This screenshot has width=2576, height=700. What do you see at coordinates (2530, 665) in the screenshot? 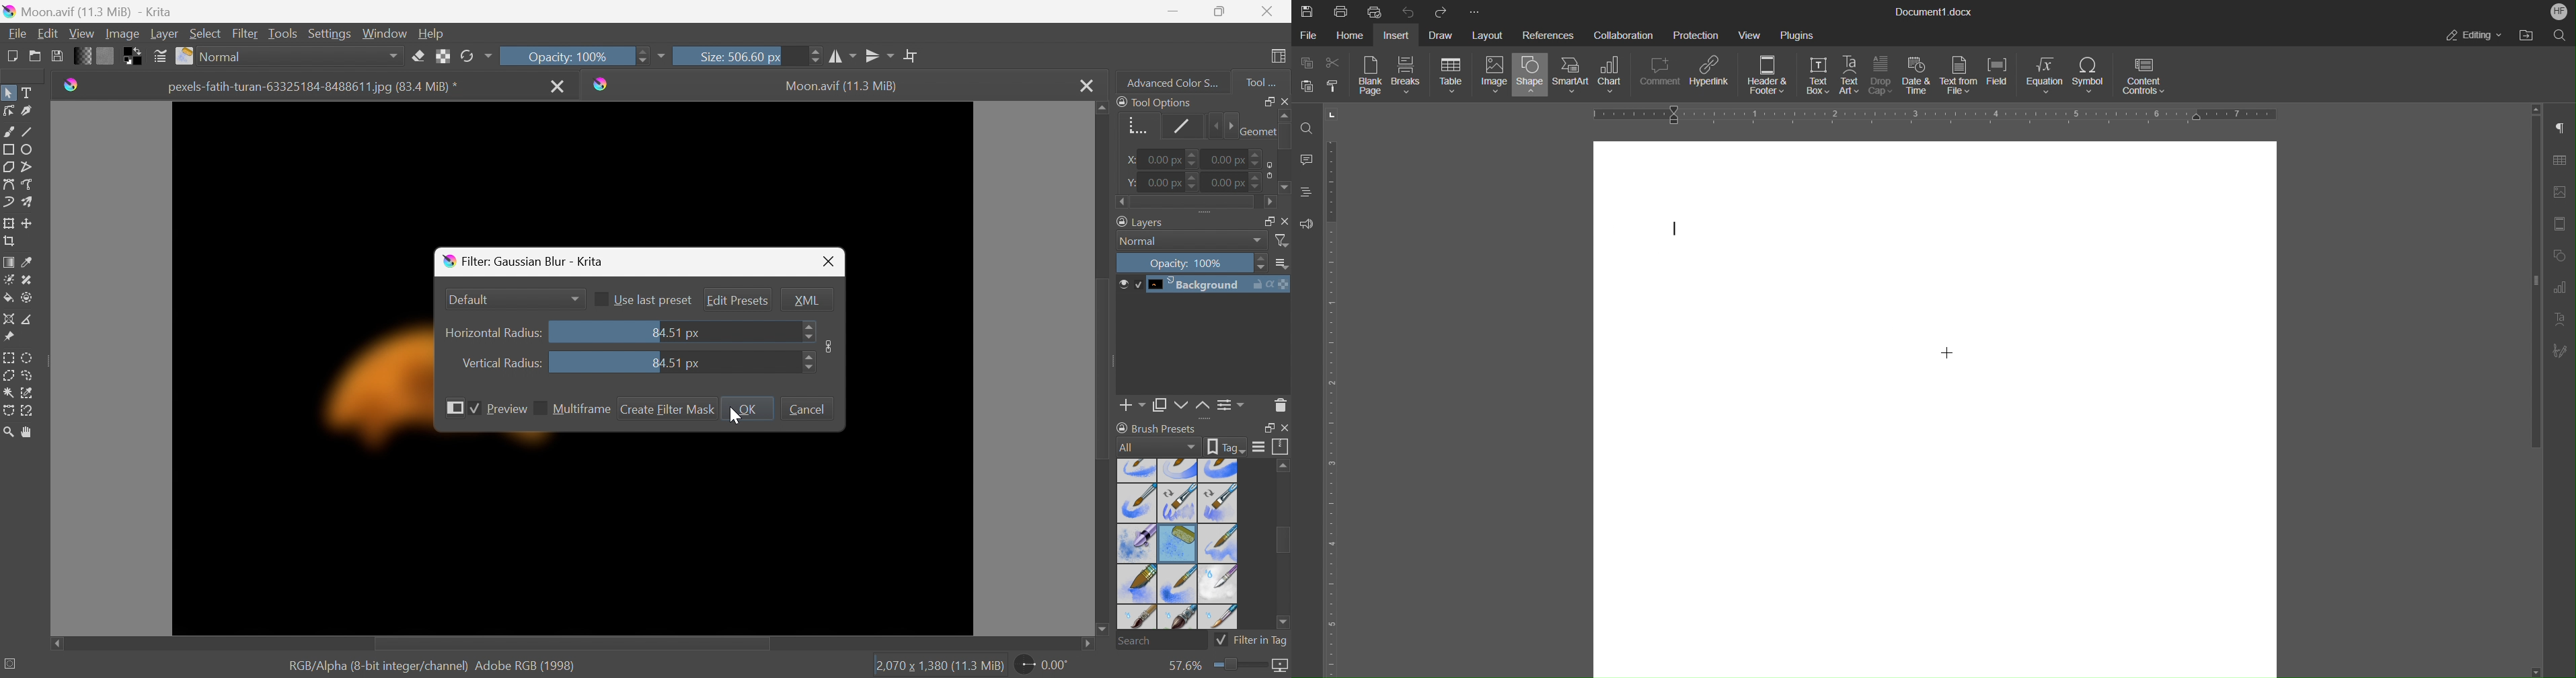
I see `Scroll down` at bounding box center [2530, 665].